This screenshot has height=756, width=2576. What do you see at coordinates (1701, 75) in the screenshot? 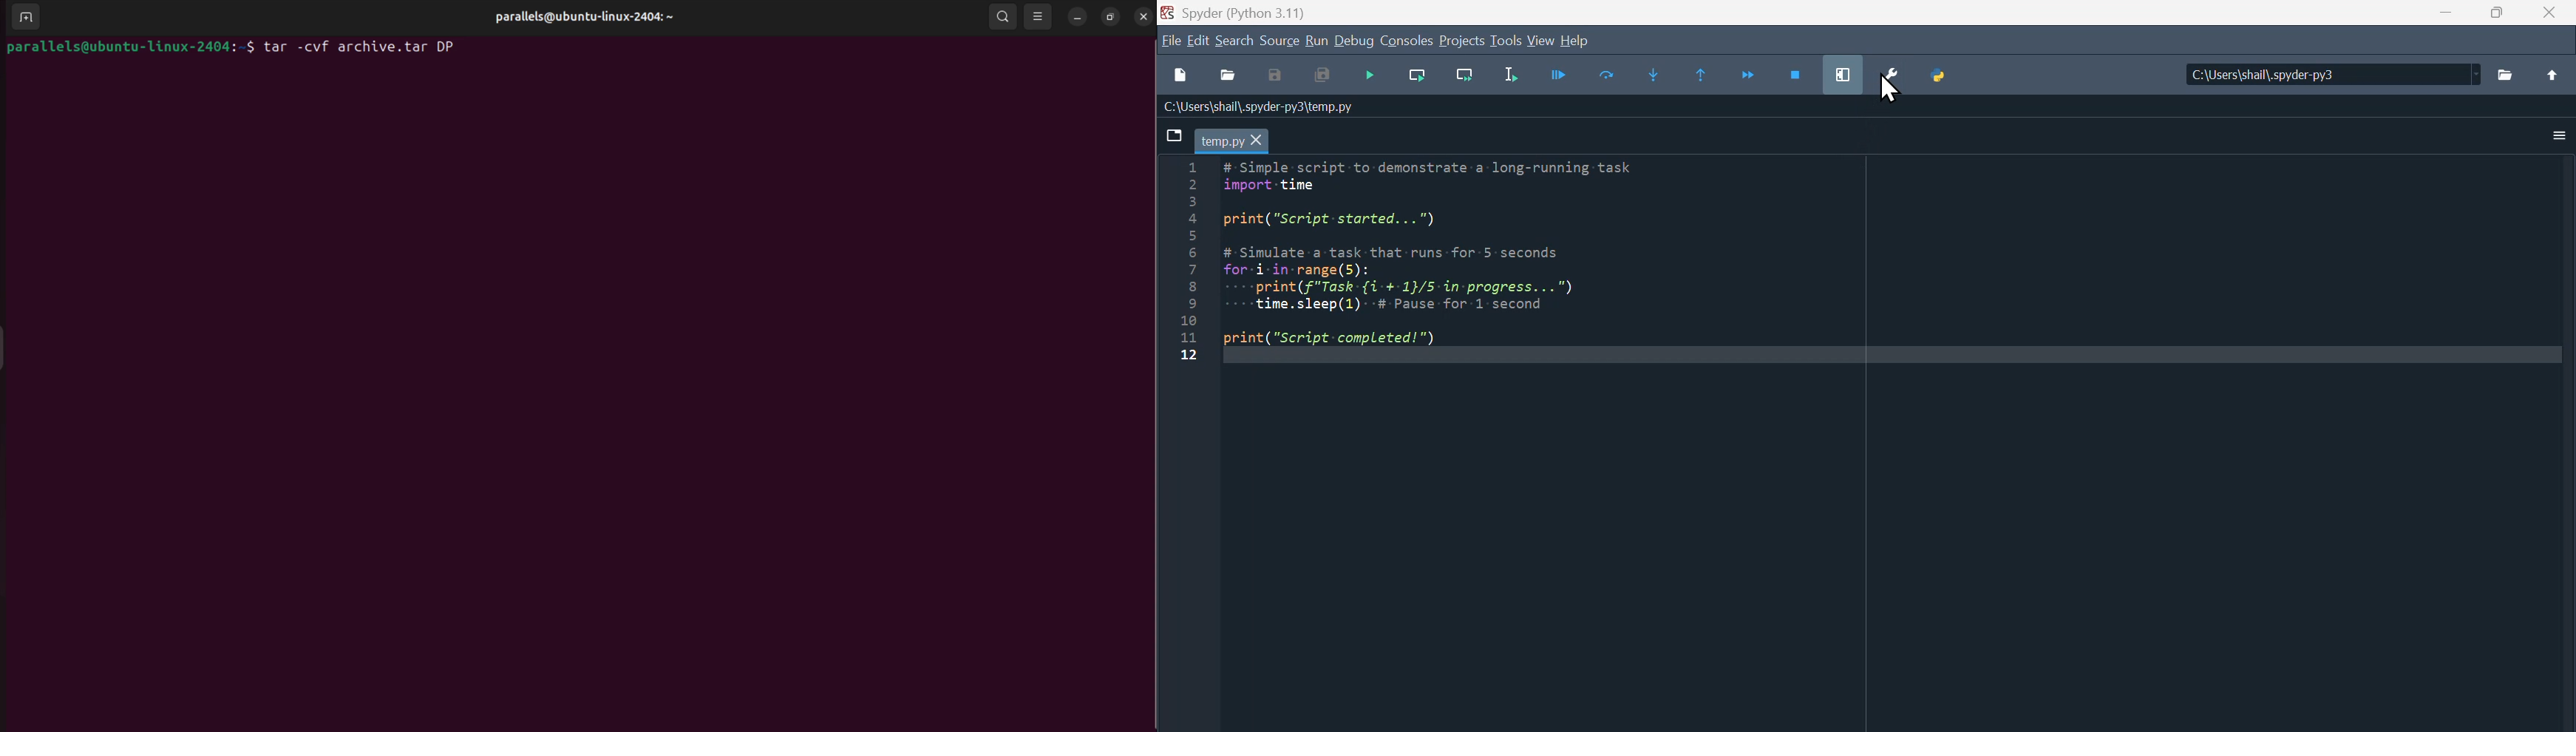
I see `Execute until same function returns` at bounding box center [1701, 75].